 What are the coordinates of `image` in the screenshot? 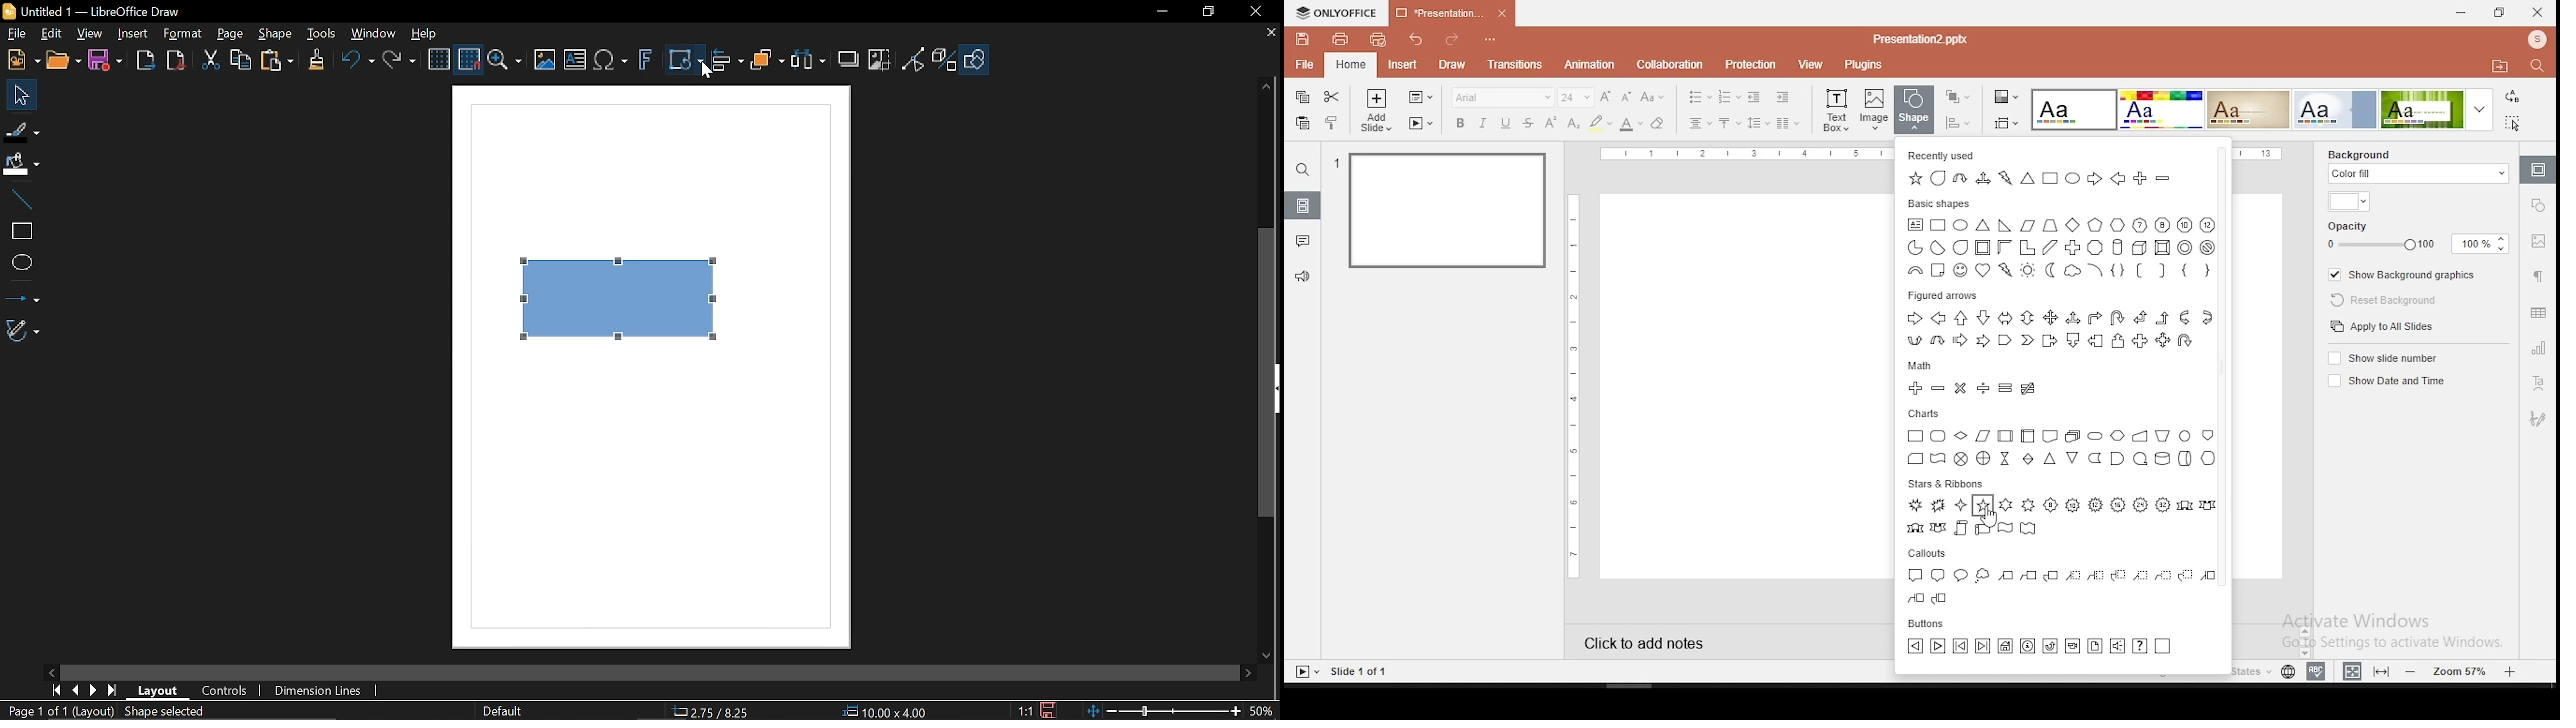 It's located at (1875, 109).